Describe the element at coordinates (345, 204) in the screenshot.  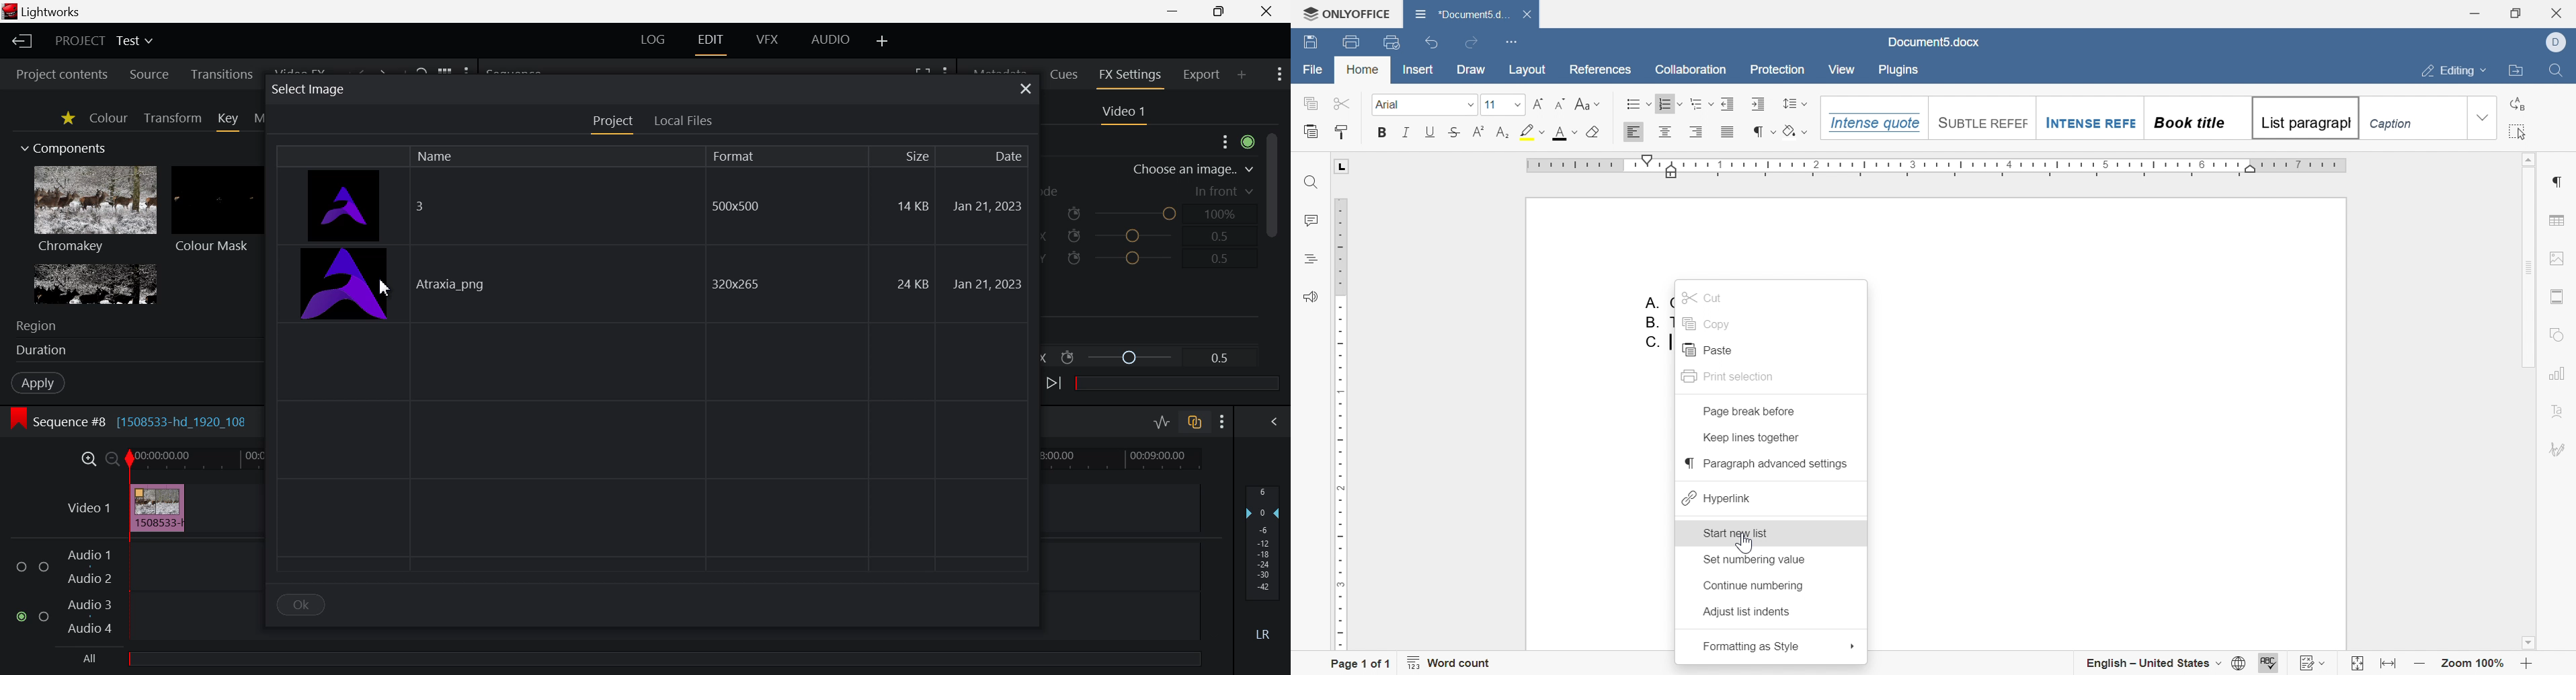
I see `image` at that location.